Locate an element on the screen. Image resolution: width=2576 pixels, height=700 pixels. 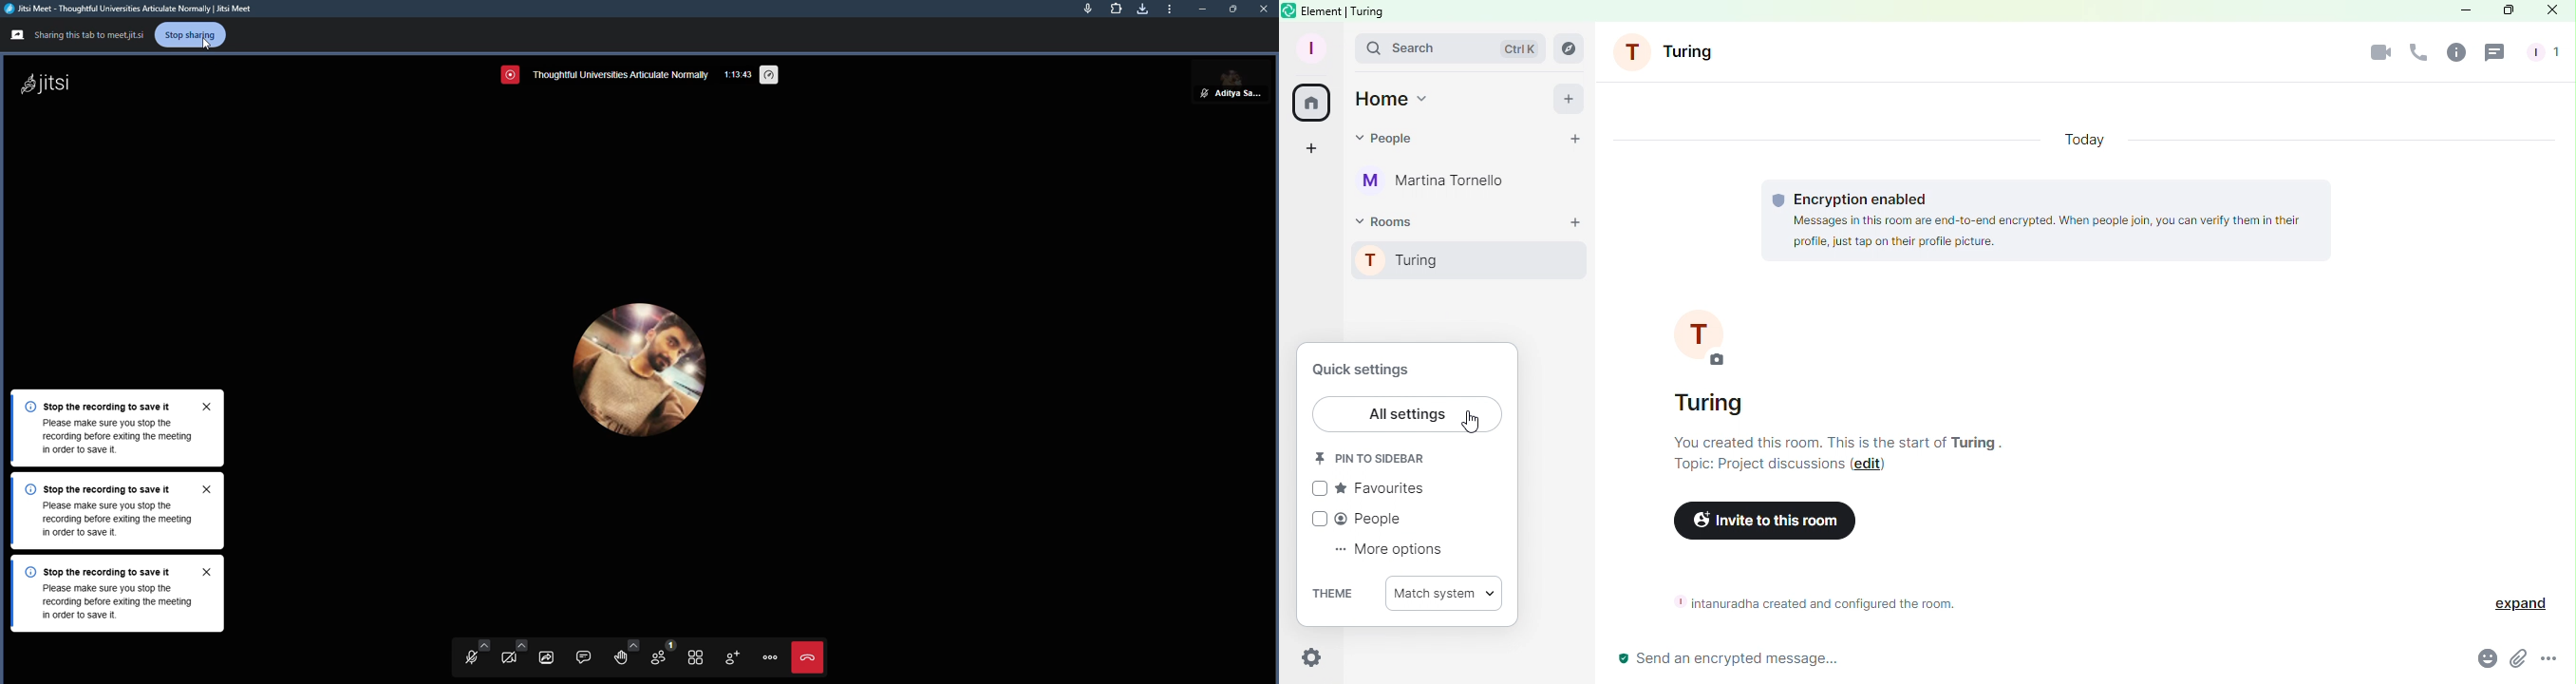
People is located at coordinates (1370, 518).